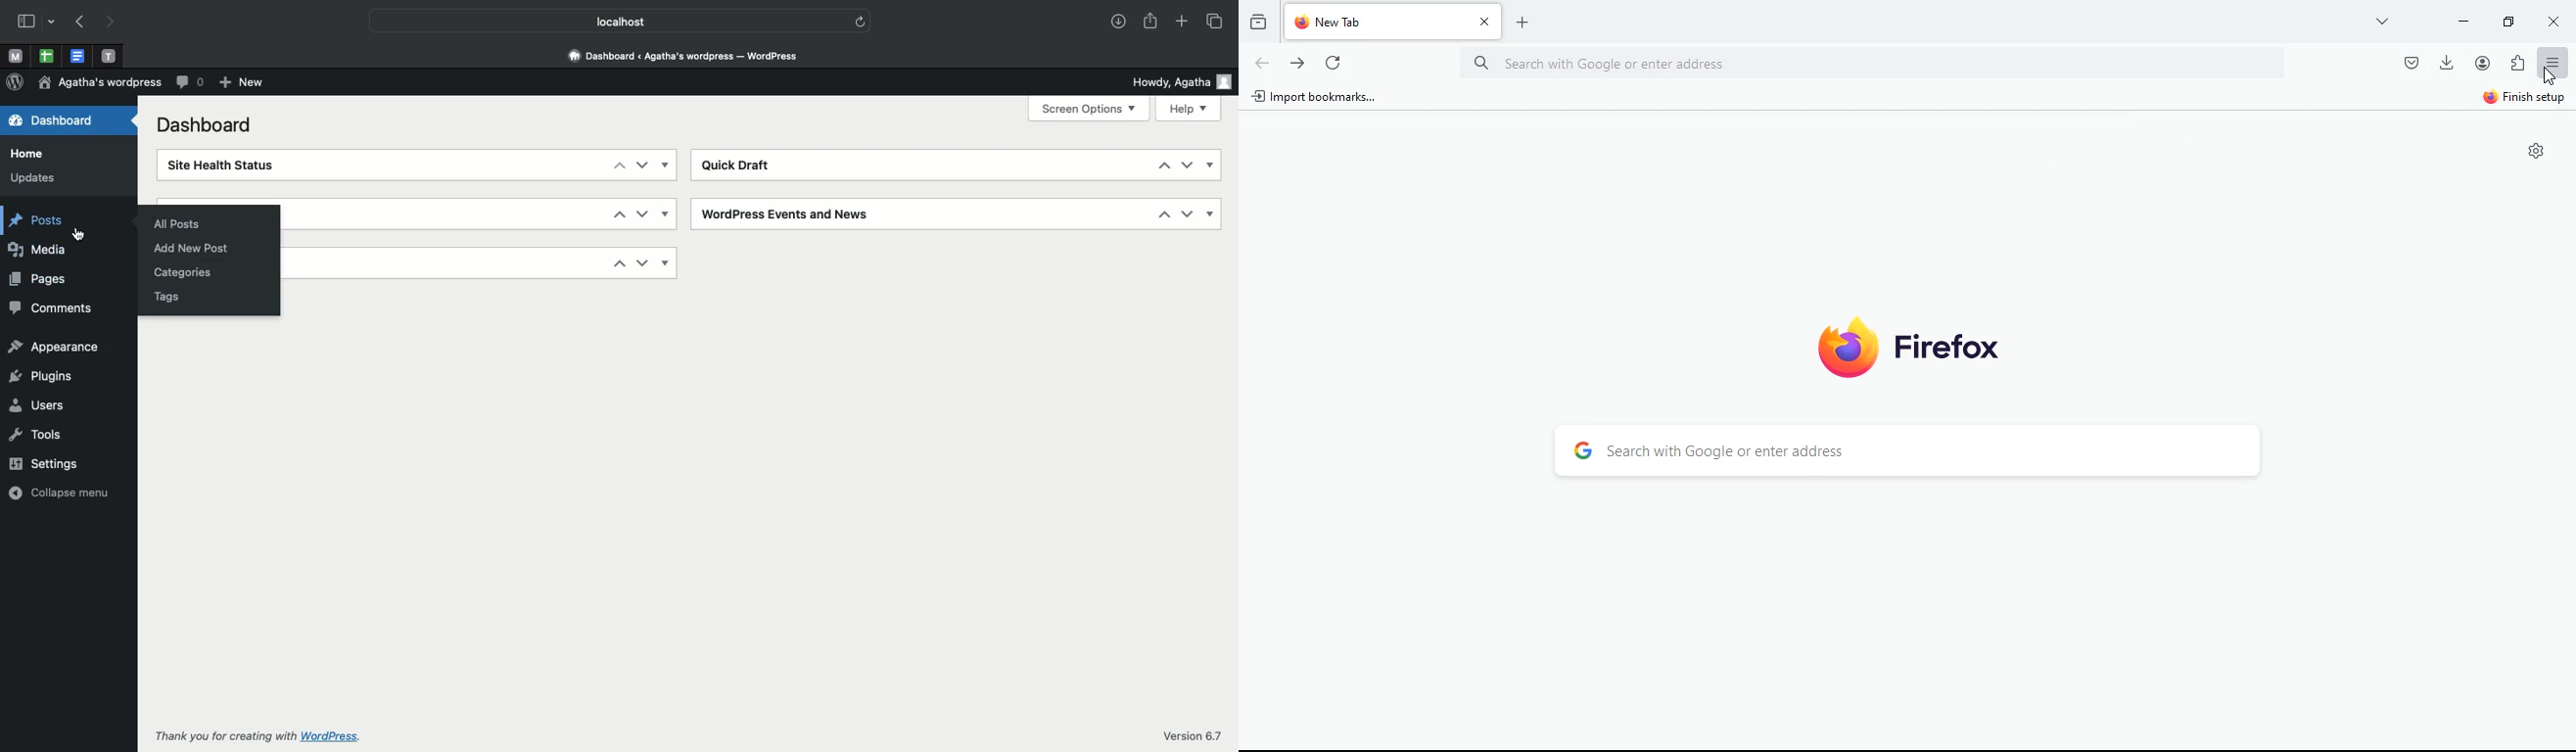  Describe the element at coordinates (1878, 63) in the screenshot. I see `Search bar` at that location.